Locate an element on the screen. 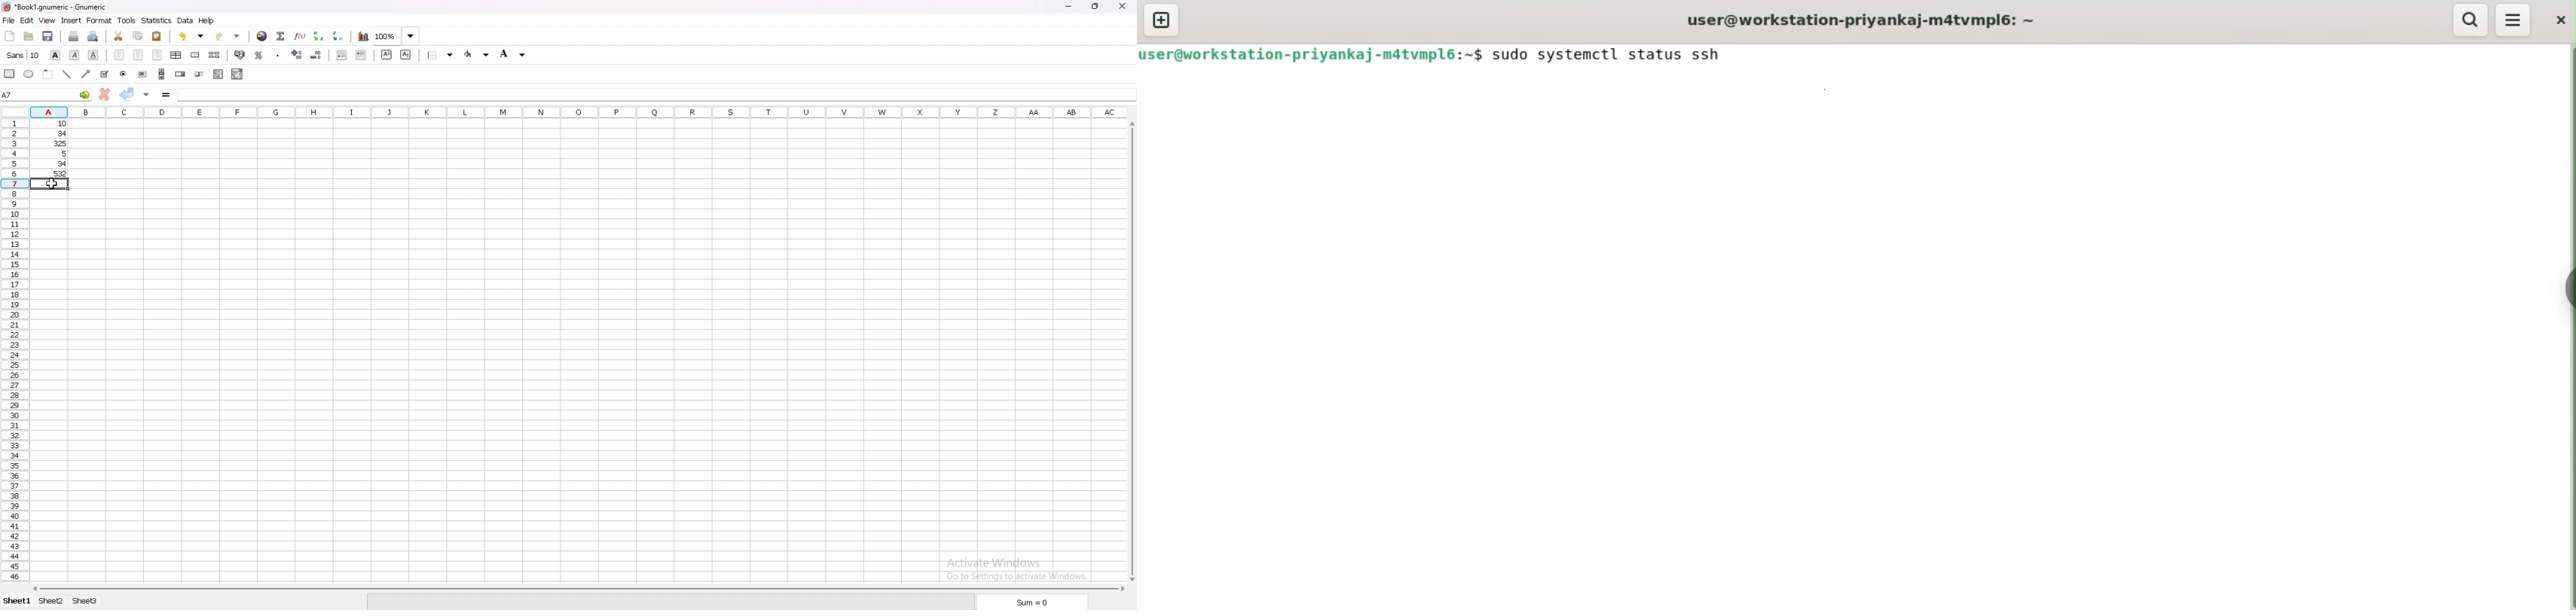 The height and width of the screenshot is (616, 2576). spin button is located at coordinates (180, 74).